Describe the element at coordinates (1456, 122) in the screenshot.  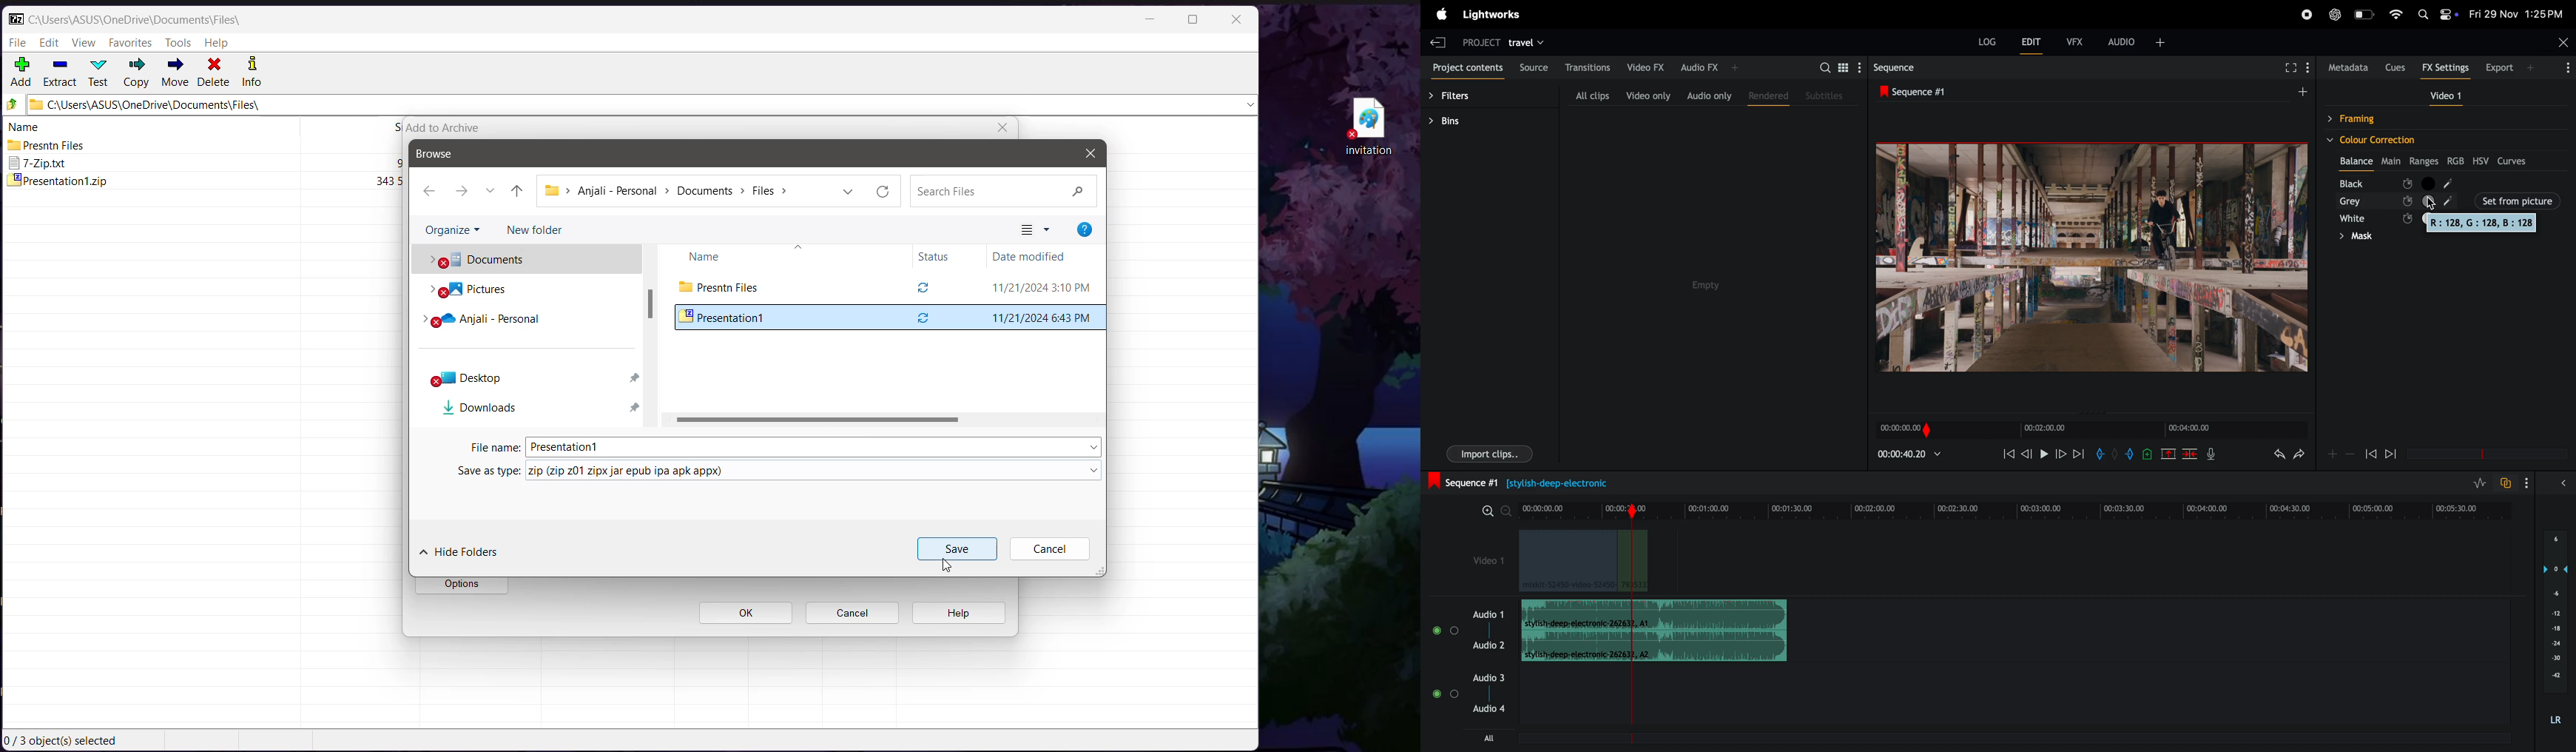
I see `bins` at that location.